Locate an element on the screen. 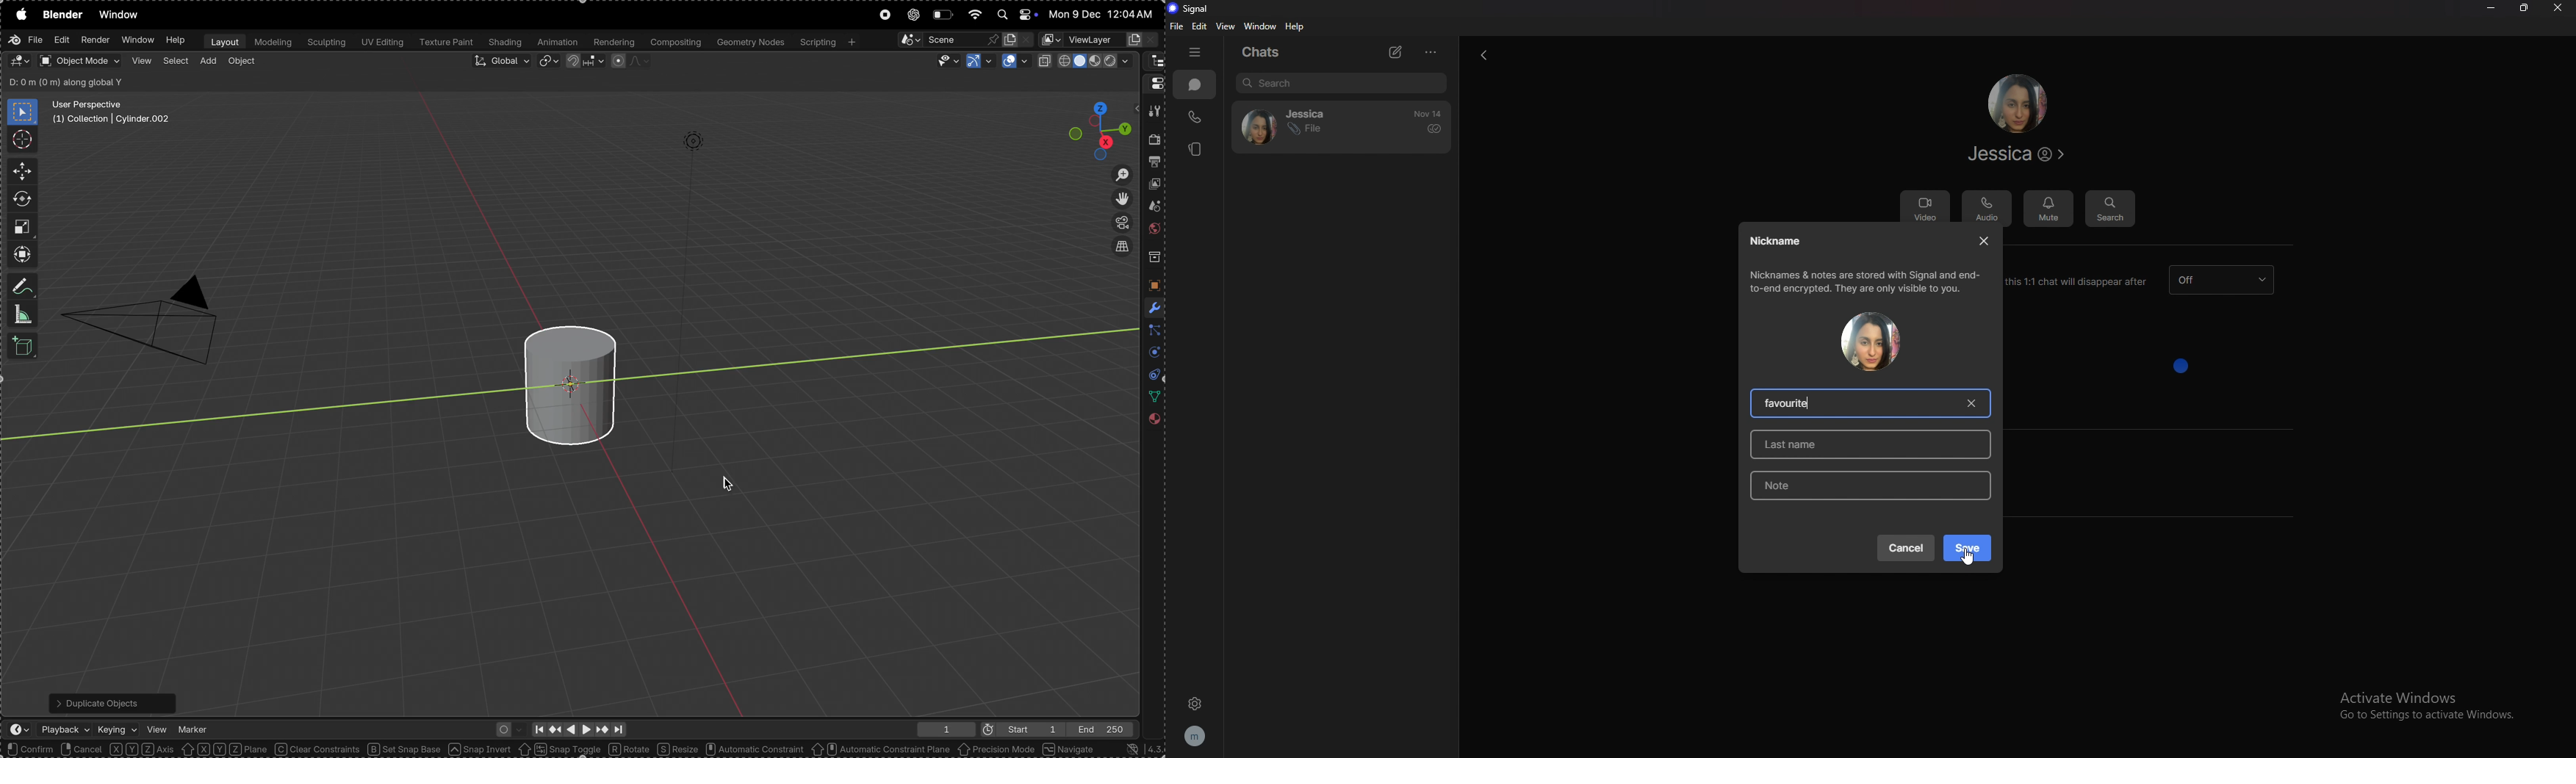 Image resolution: width=2576 pixels, height=784 pixels. version is located at coordinates (1137, 749).